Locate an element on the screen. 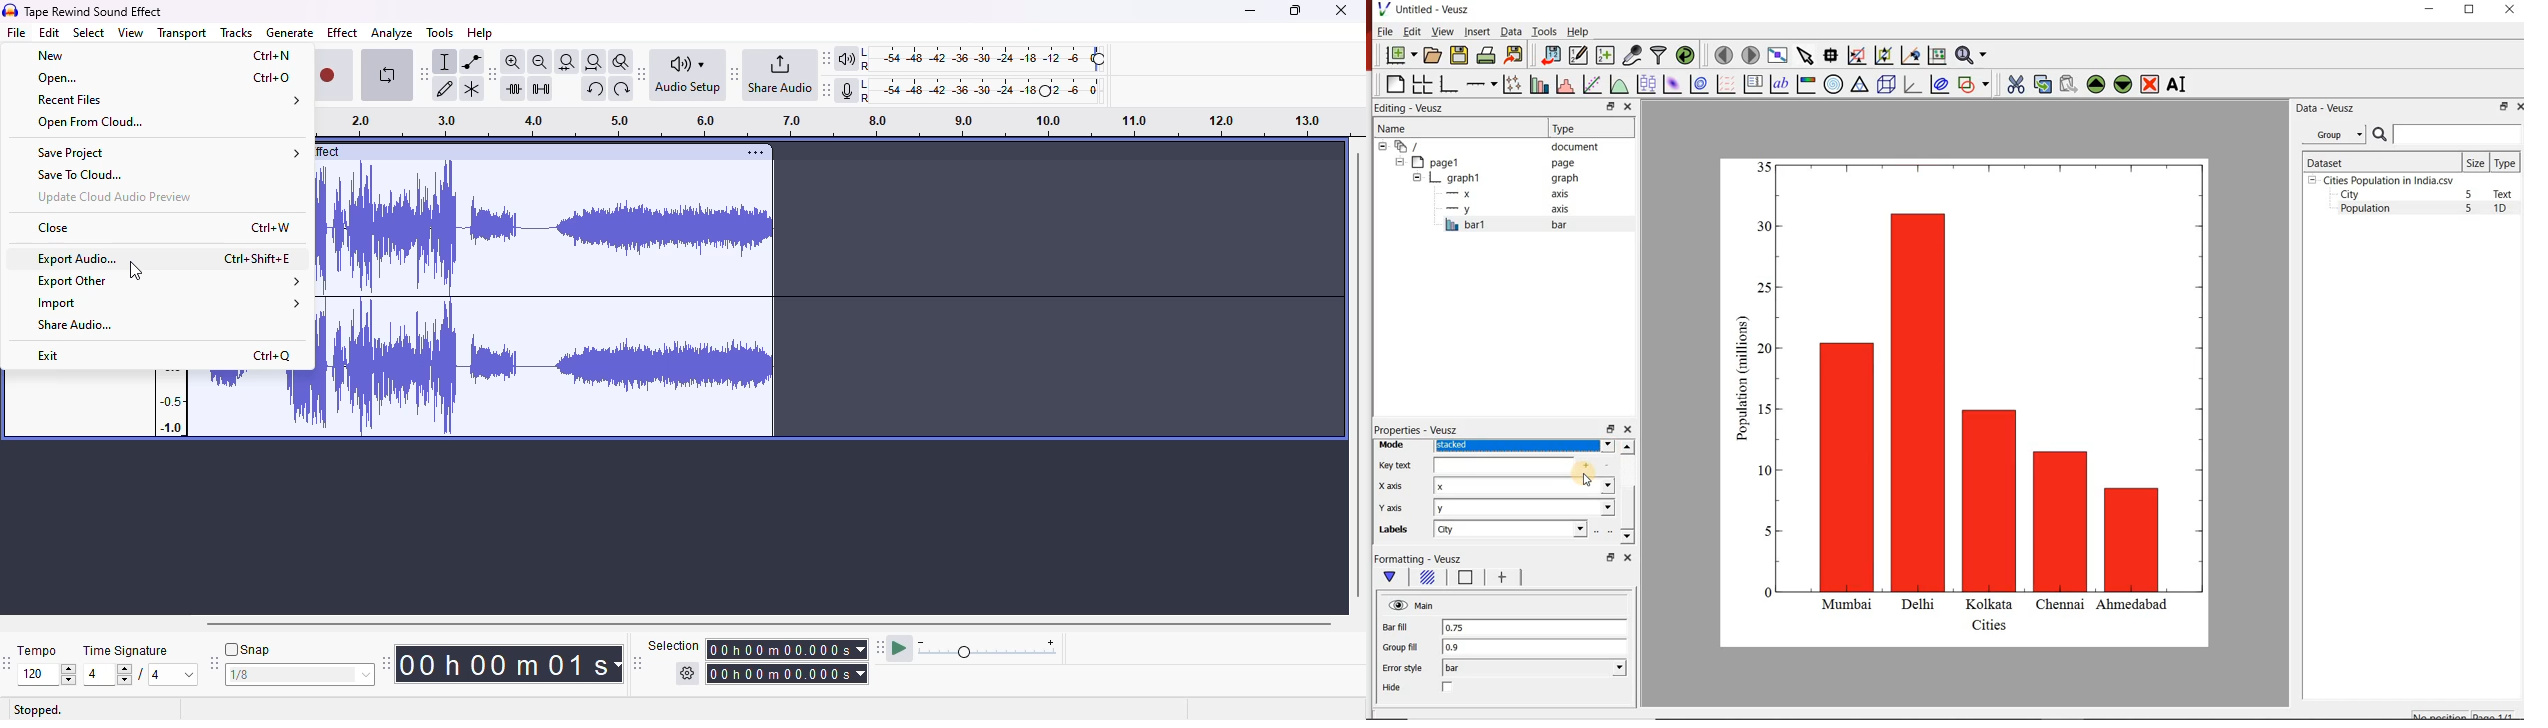 The height and width of the screenshot is (728, 2548). stopped is located at coordinates (37, 710).